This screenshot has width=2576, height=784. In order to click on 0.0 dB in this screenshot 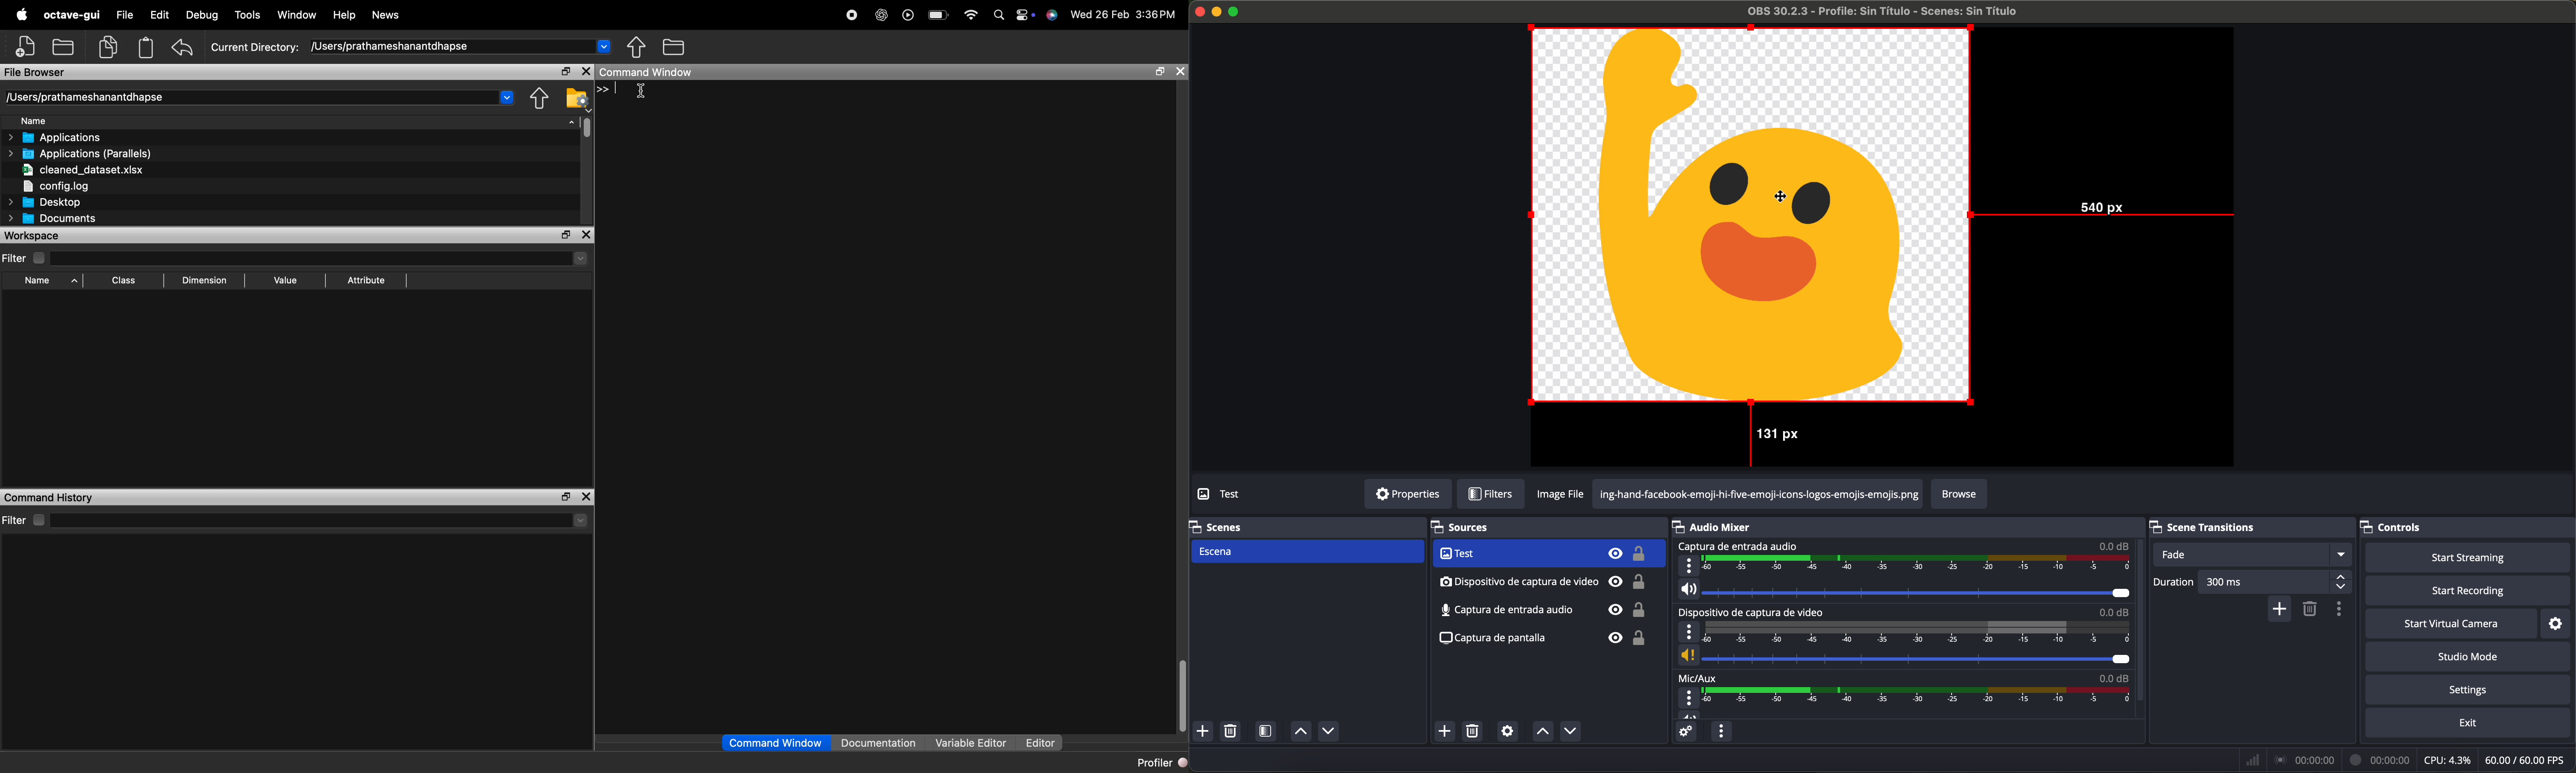, I will do `click(2115, 545)`.